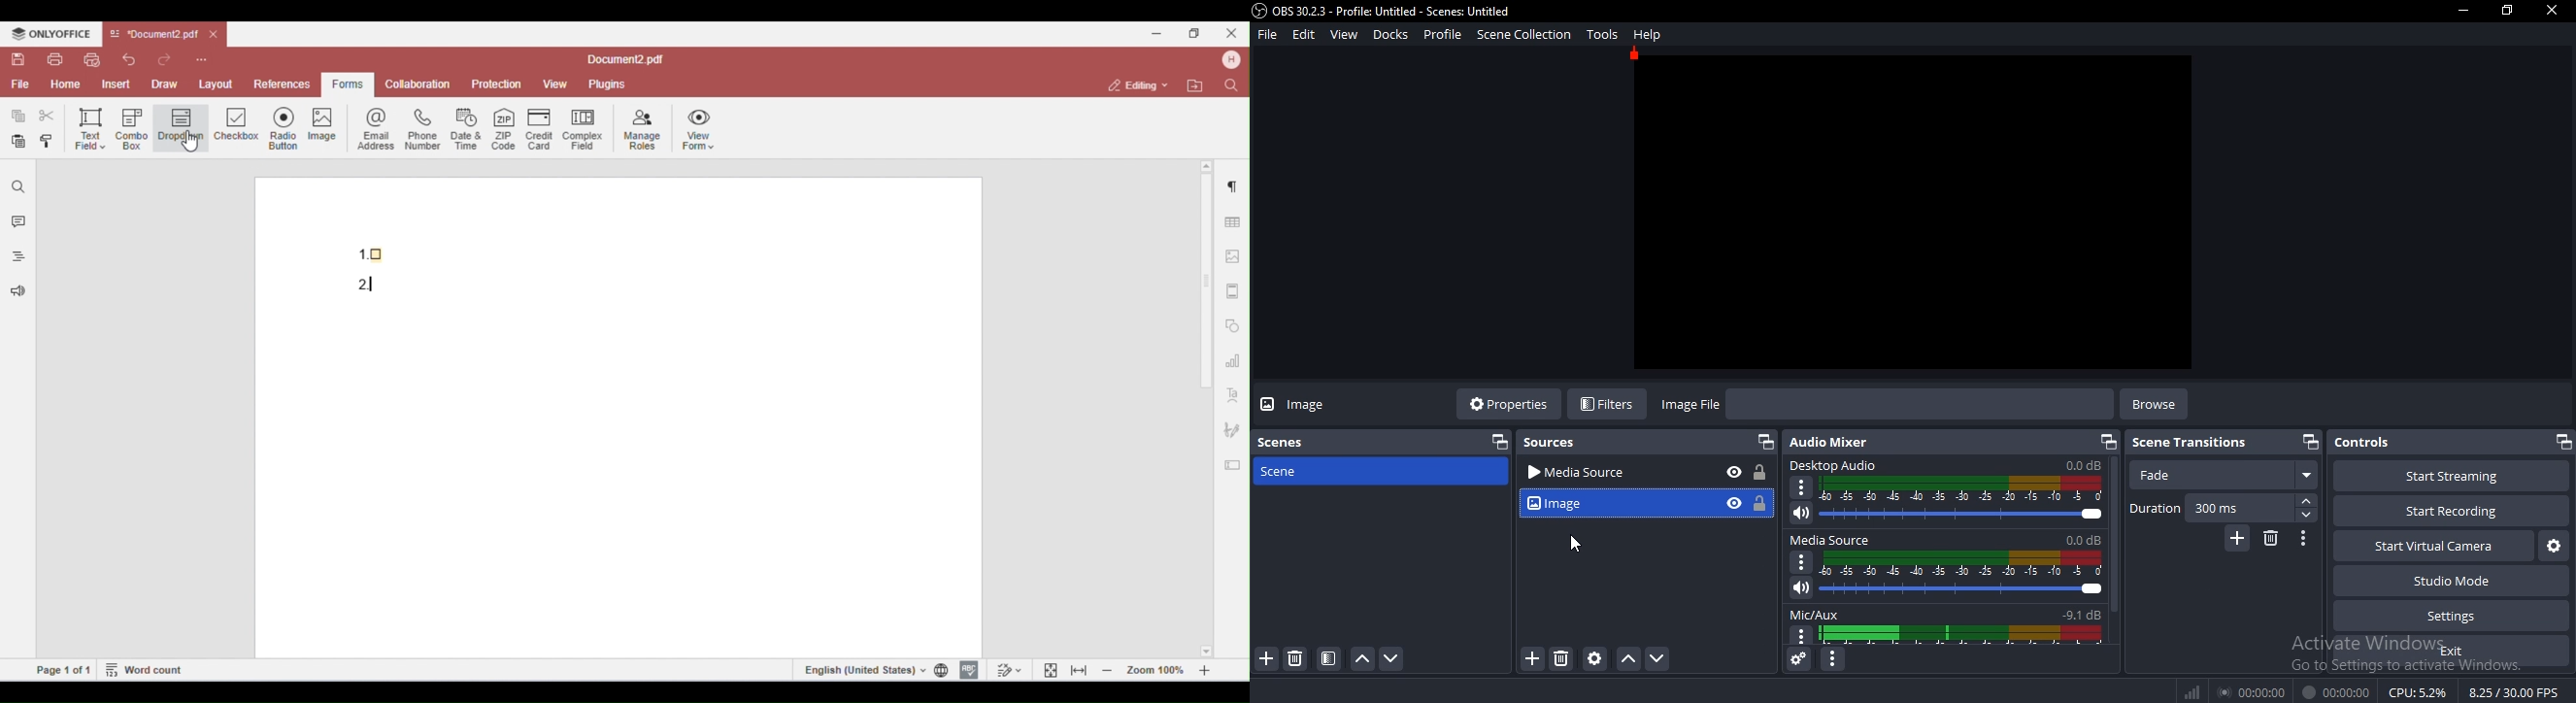 Image resolution: width=2576 pixels, height=728 pixels. What do you see at coordinates (2216, 508) in the screenshot?
I see `300ms` at bounding box center [2216, 508].